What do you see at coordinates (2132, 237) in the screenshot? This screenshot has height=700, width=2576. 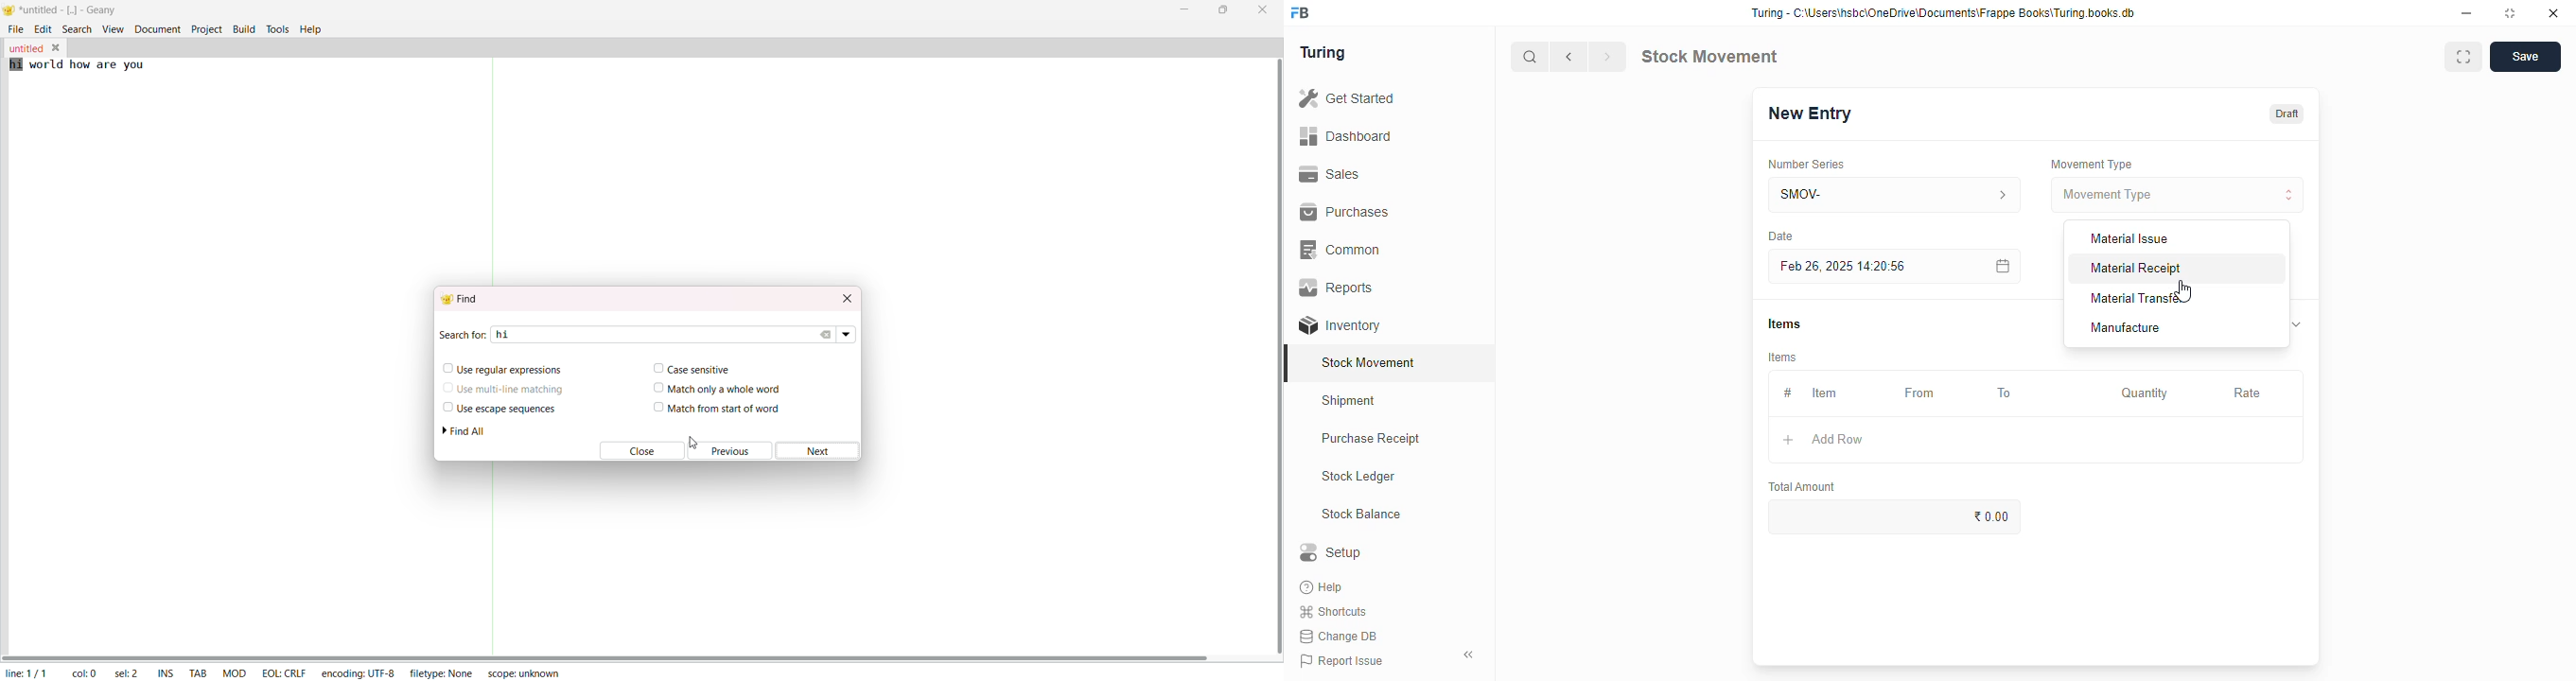 I see `material issue` at bounding box center [2132, 237].